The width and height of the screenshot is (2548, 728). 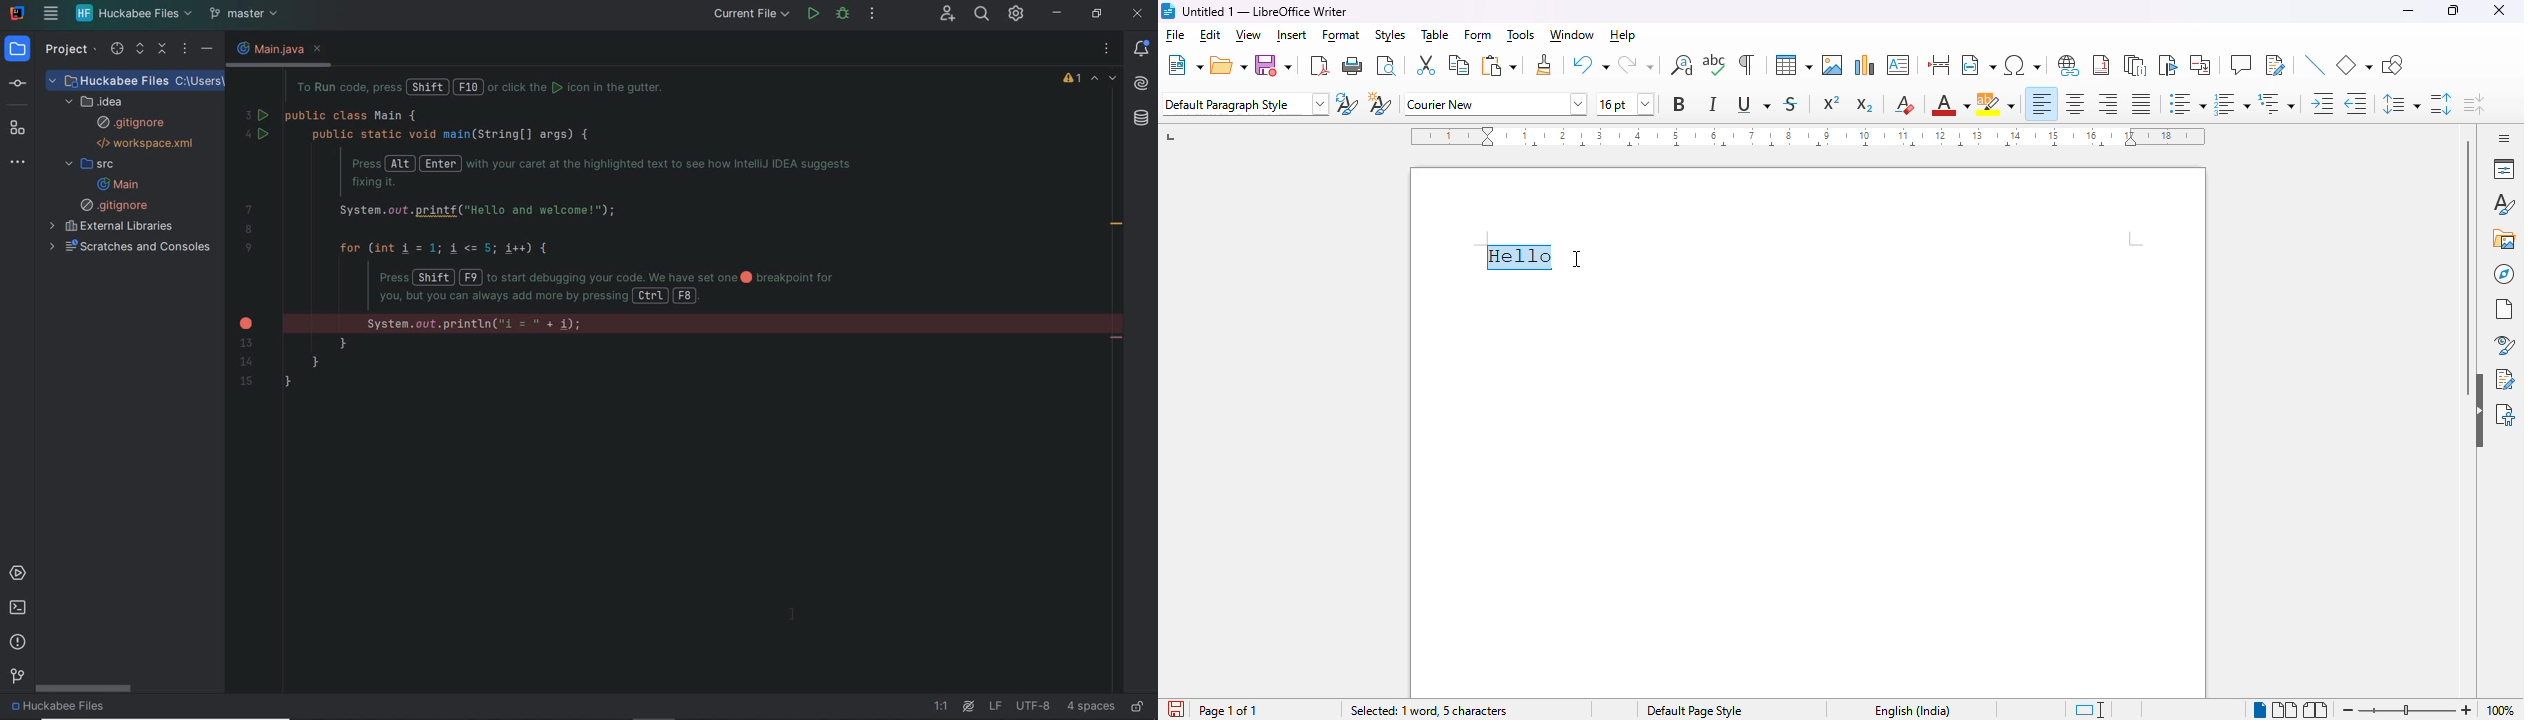 What do you see at coordinates (1679, 104) in the screenshot?
I see `bold` at bounding box center [1679, 104].